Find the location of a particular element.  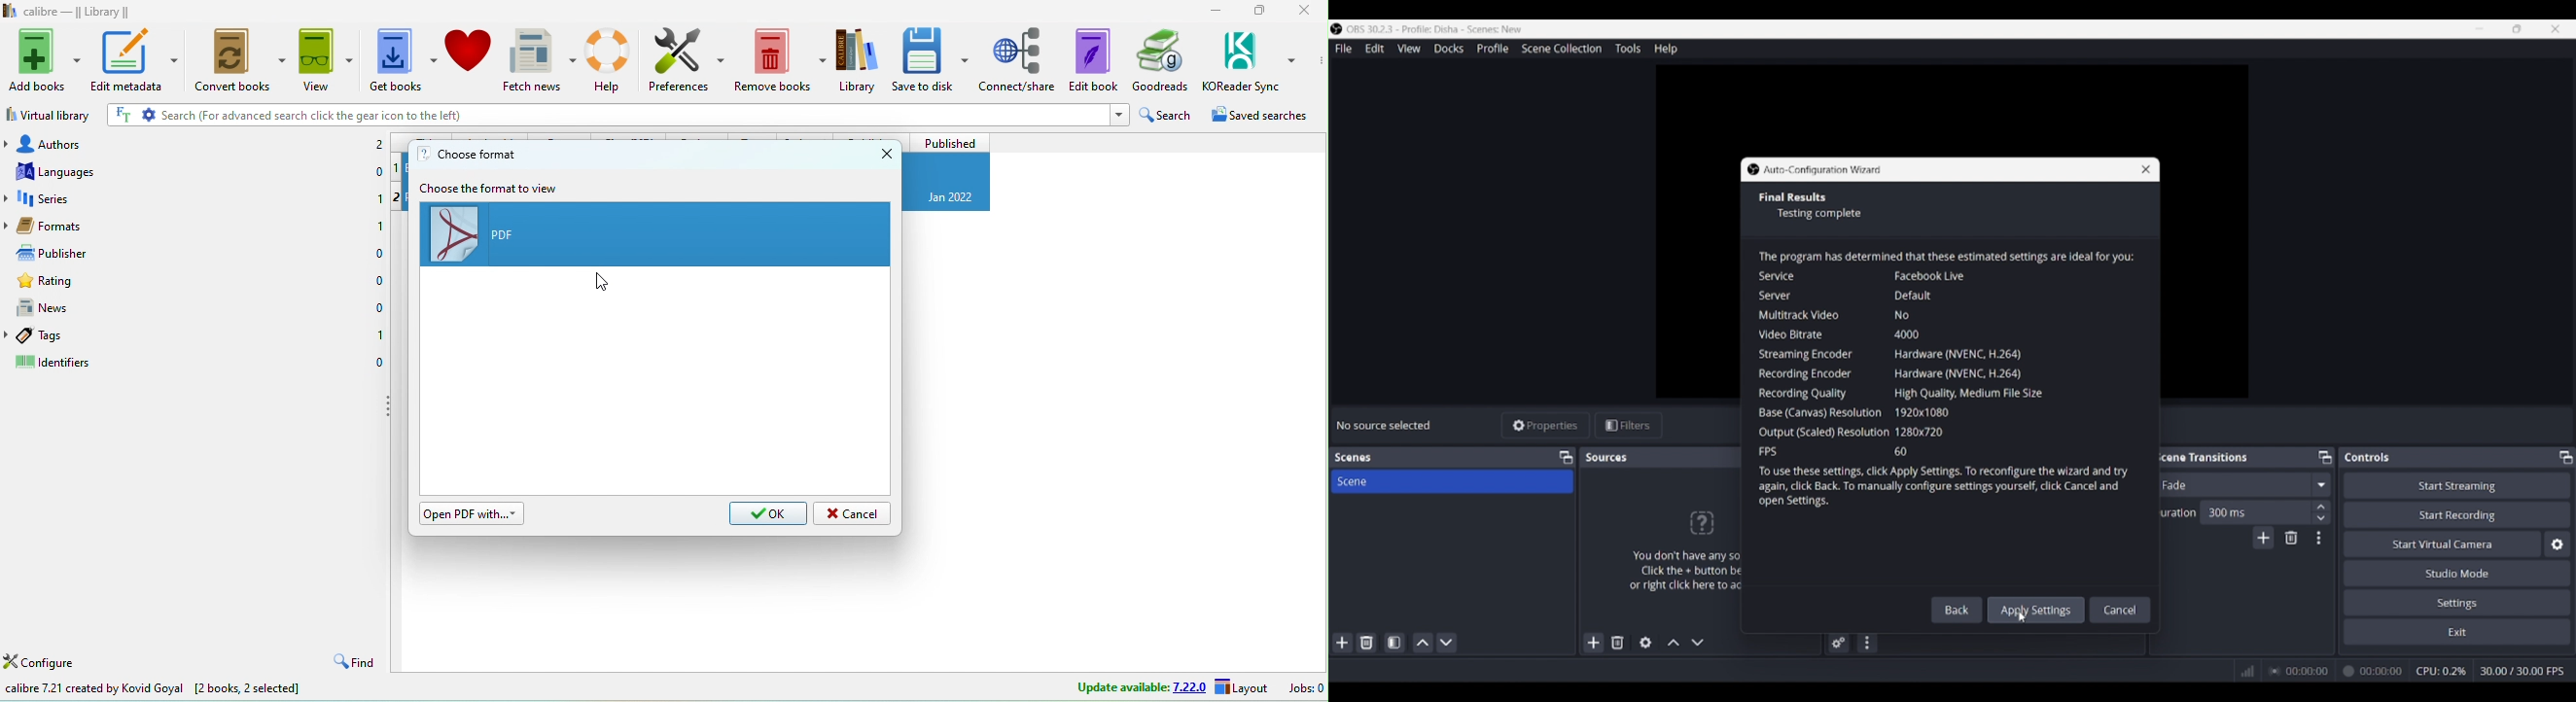

Remove selected source is located at coordinates (1618, 642).